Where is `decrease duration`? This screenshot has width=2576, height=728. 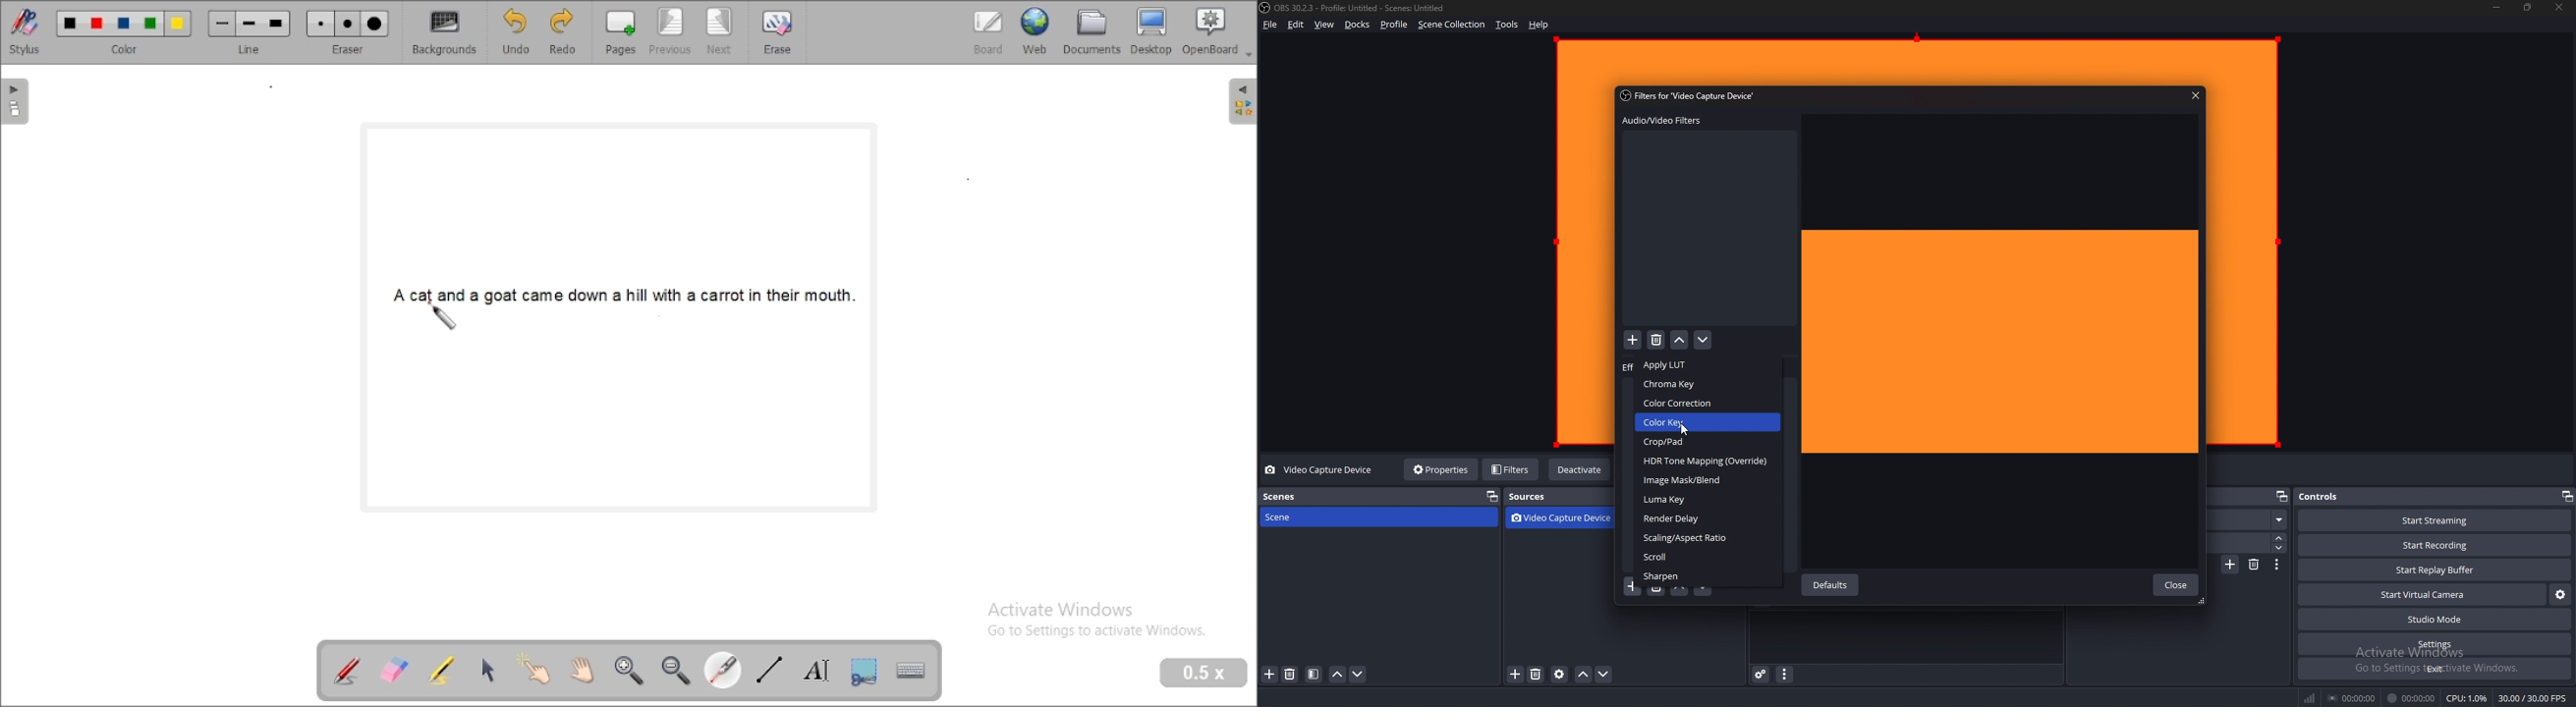 decrease duration is located at coordinates (2280, 548).